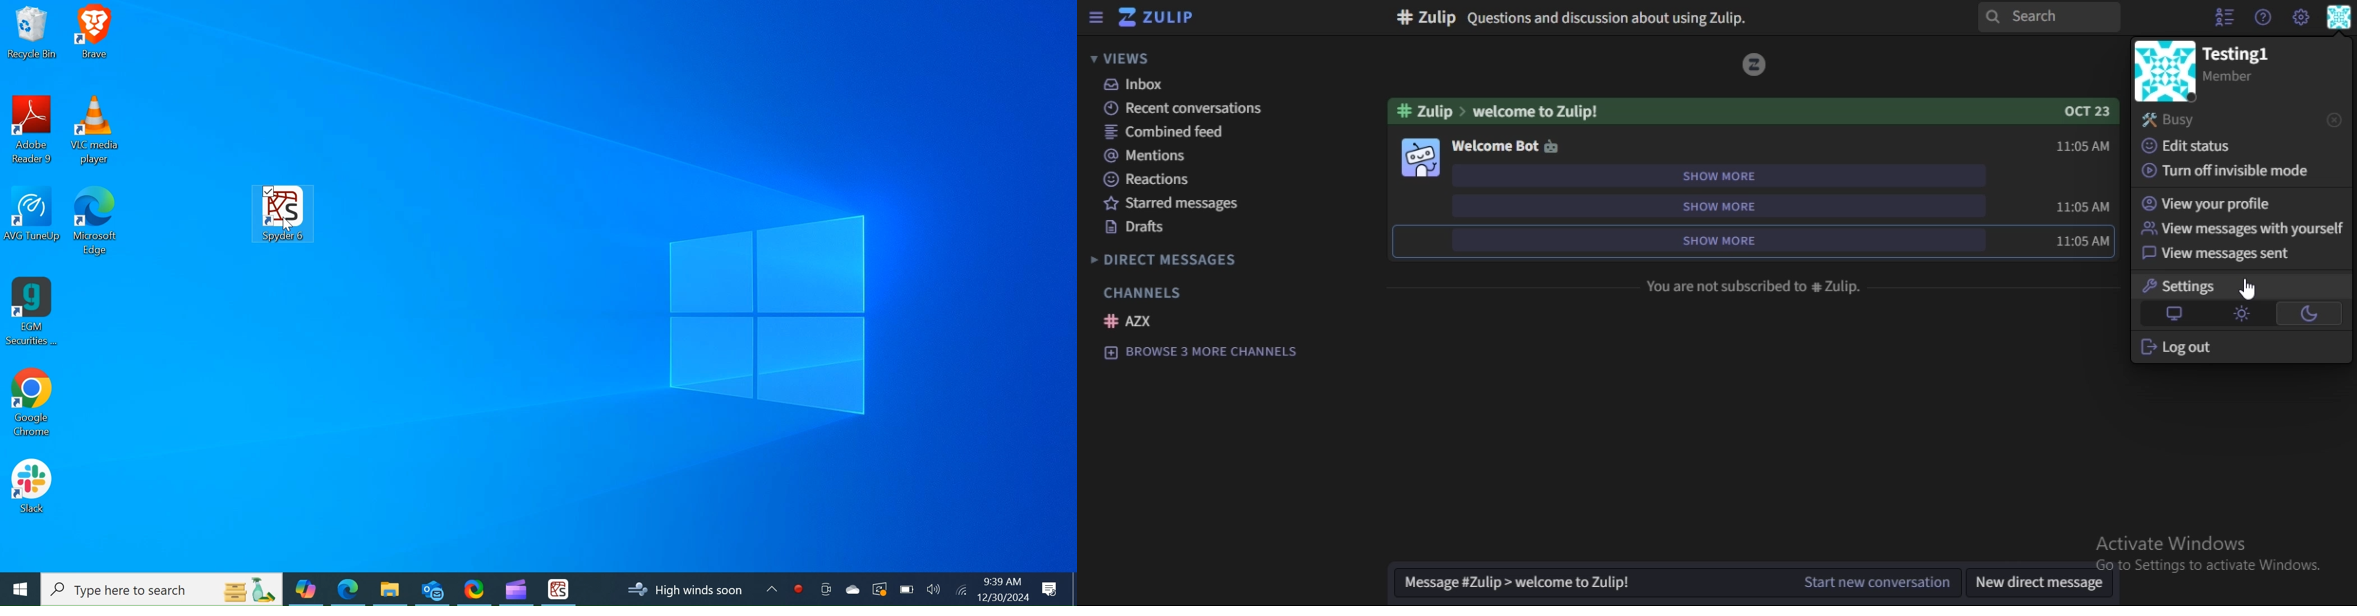 The width and height of the screenshot is (2380, 616). Describe the element at coordinates (2178, 286) in the screenshot. I see `settings` at that location.